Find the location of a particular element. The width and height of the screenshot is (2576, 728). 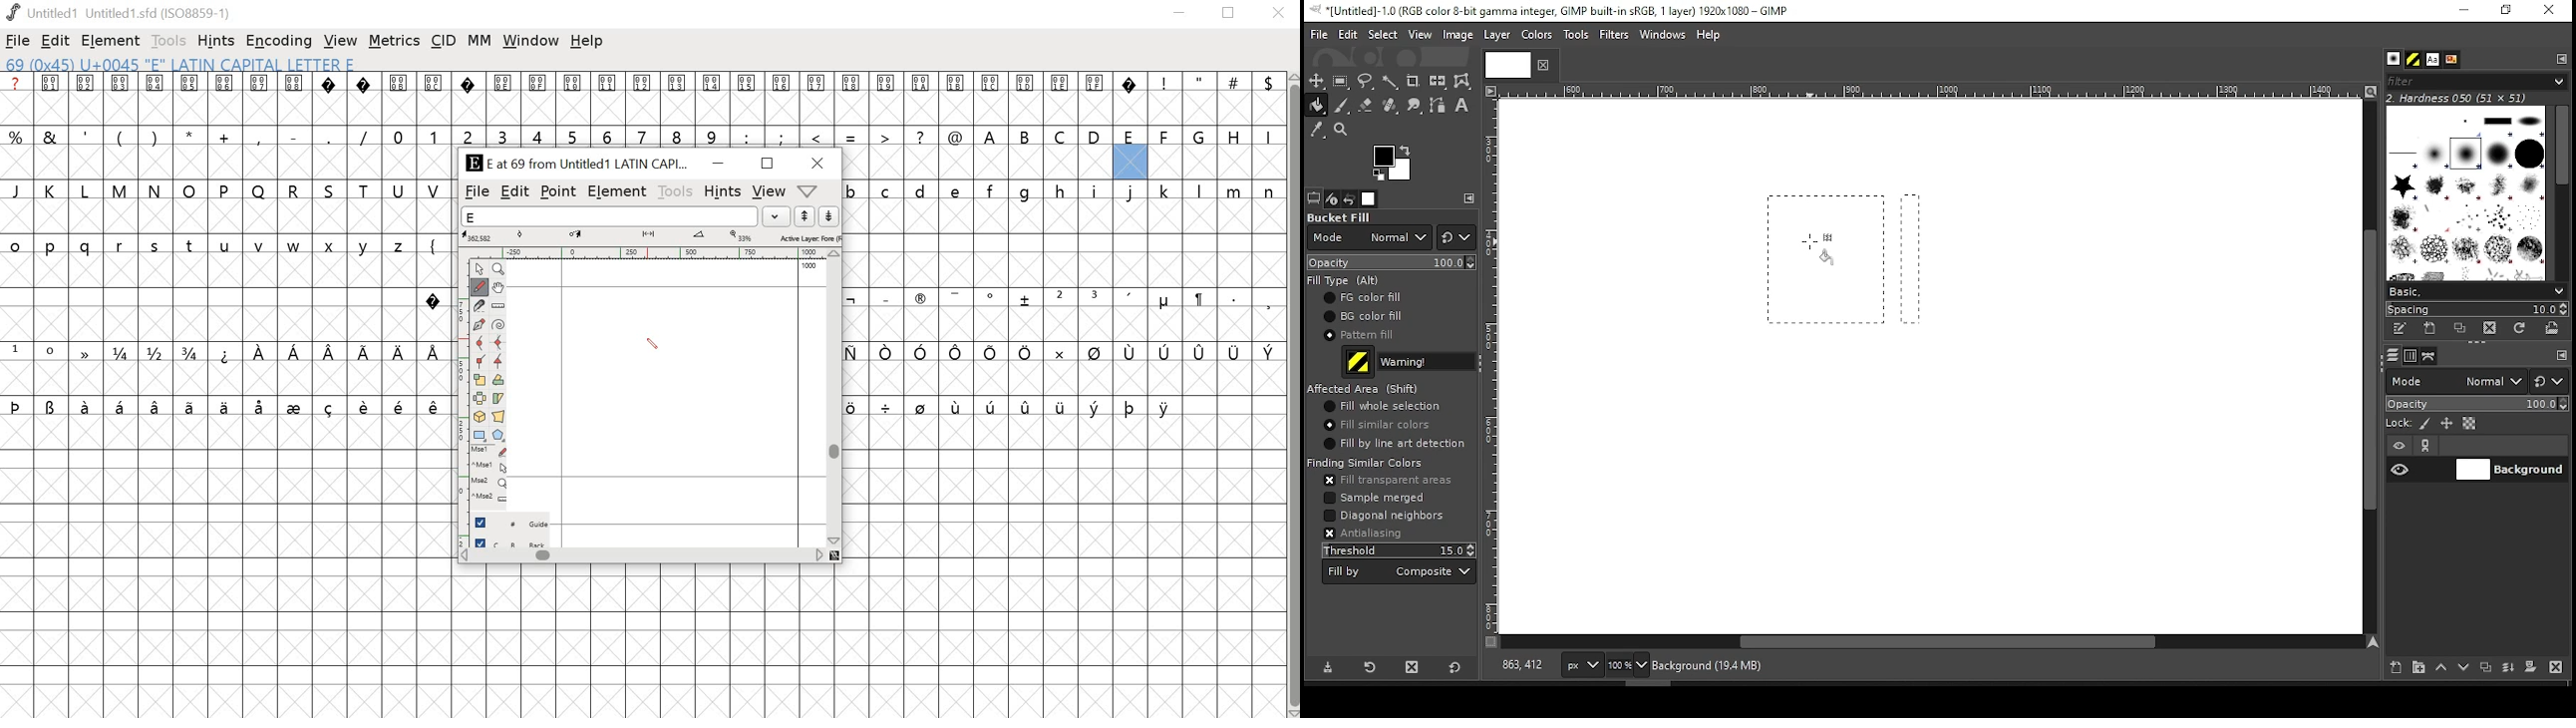

encoding is located at coordinates (279, 41).